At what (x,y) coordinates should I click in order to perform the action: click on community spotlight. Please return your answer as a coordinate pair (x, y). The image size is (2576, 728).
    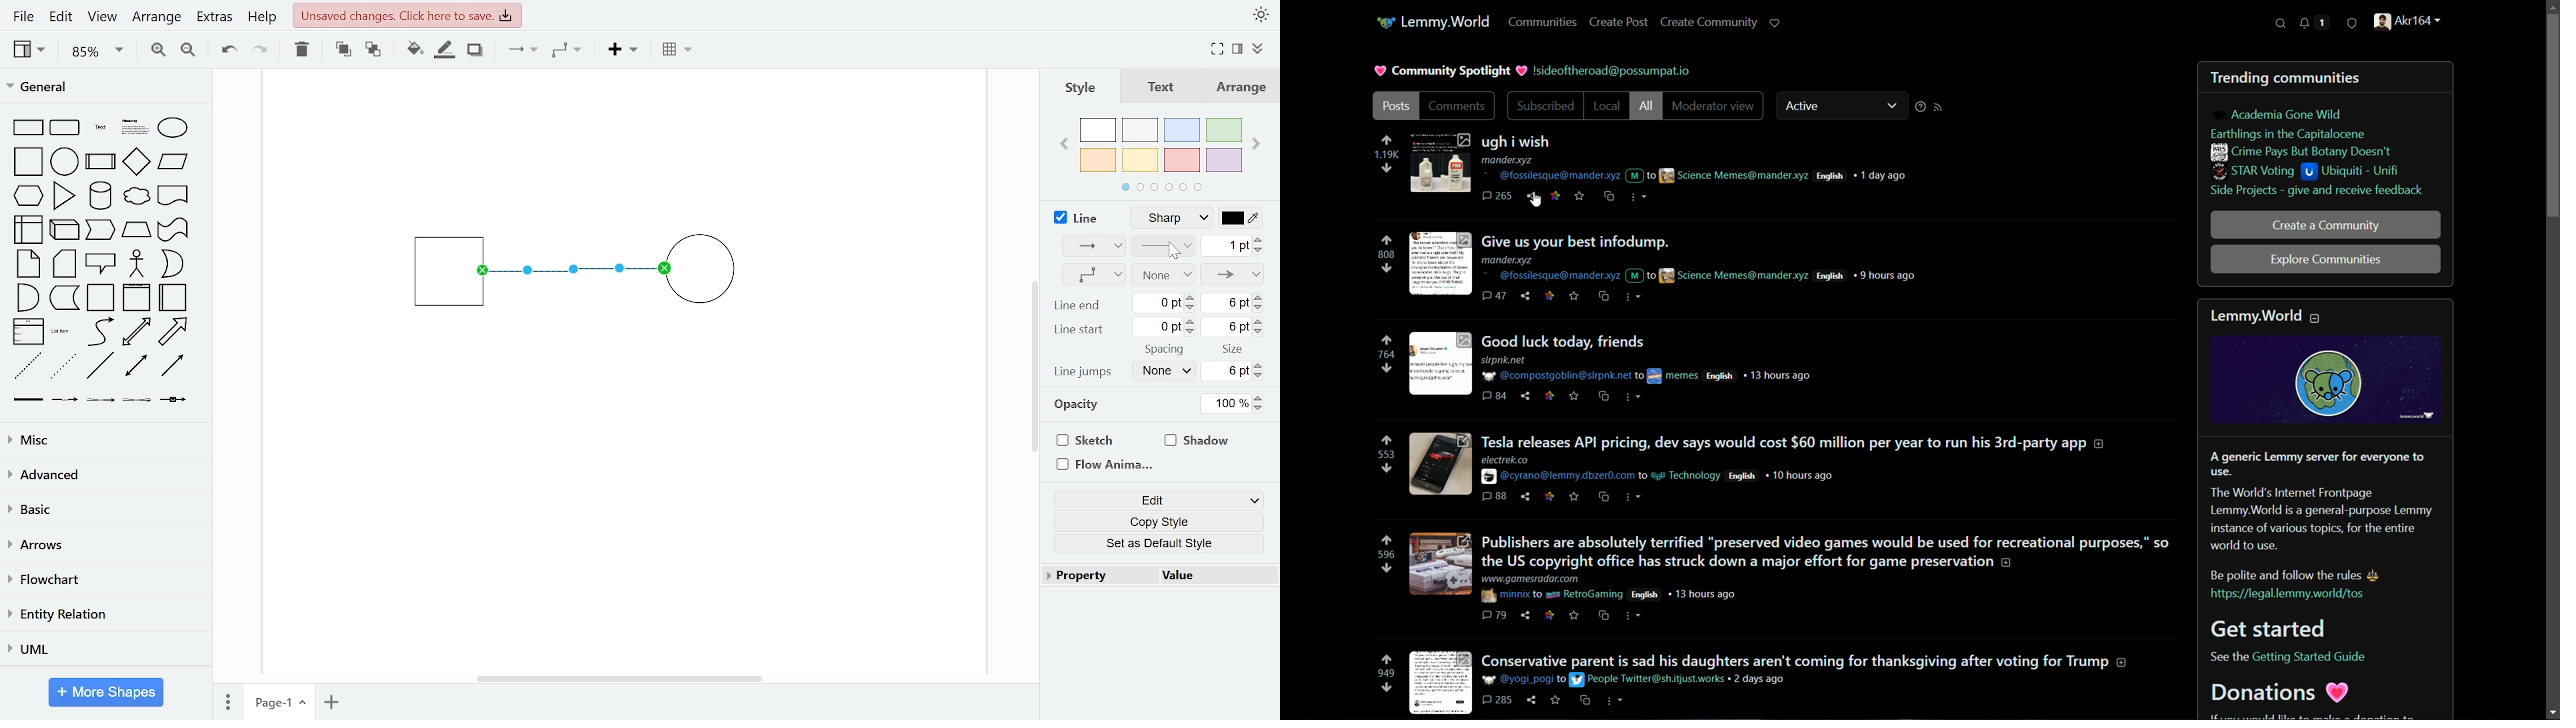
    Looking at the image, I should click on (1450, 69).